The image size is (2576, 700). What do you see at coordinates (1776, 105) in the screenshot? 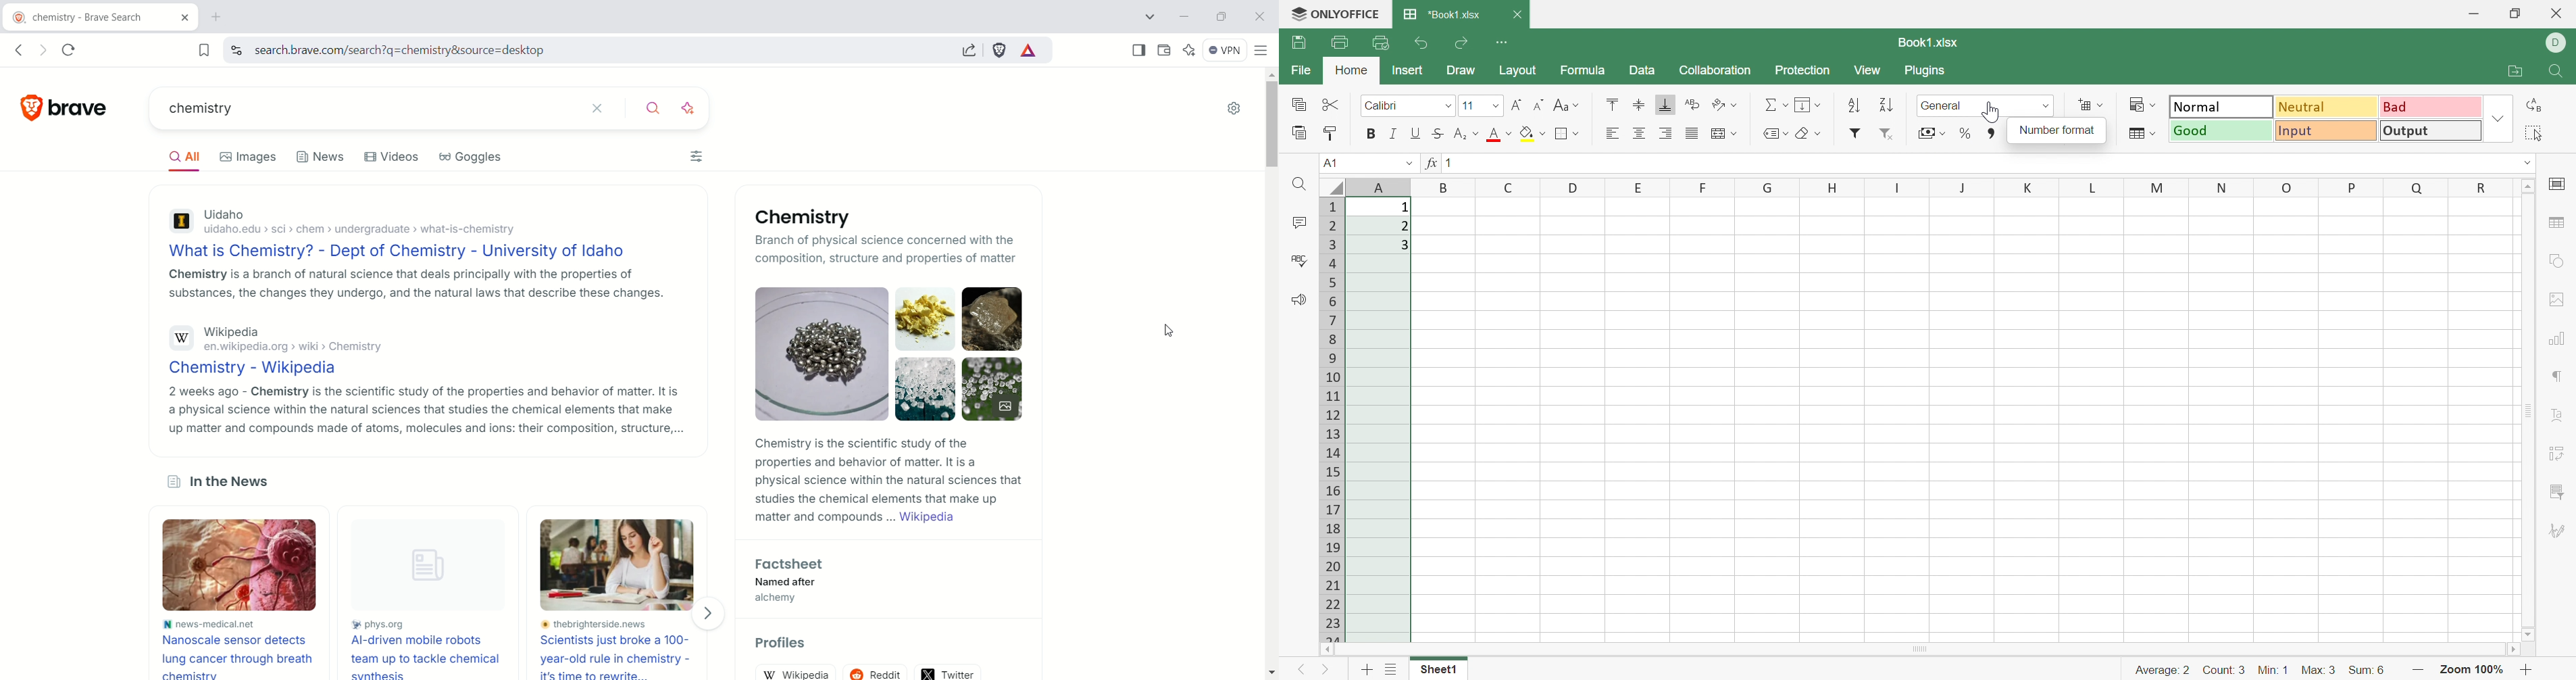
I see `Summation` at bounding box center [1776, 105].